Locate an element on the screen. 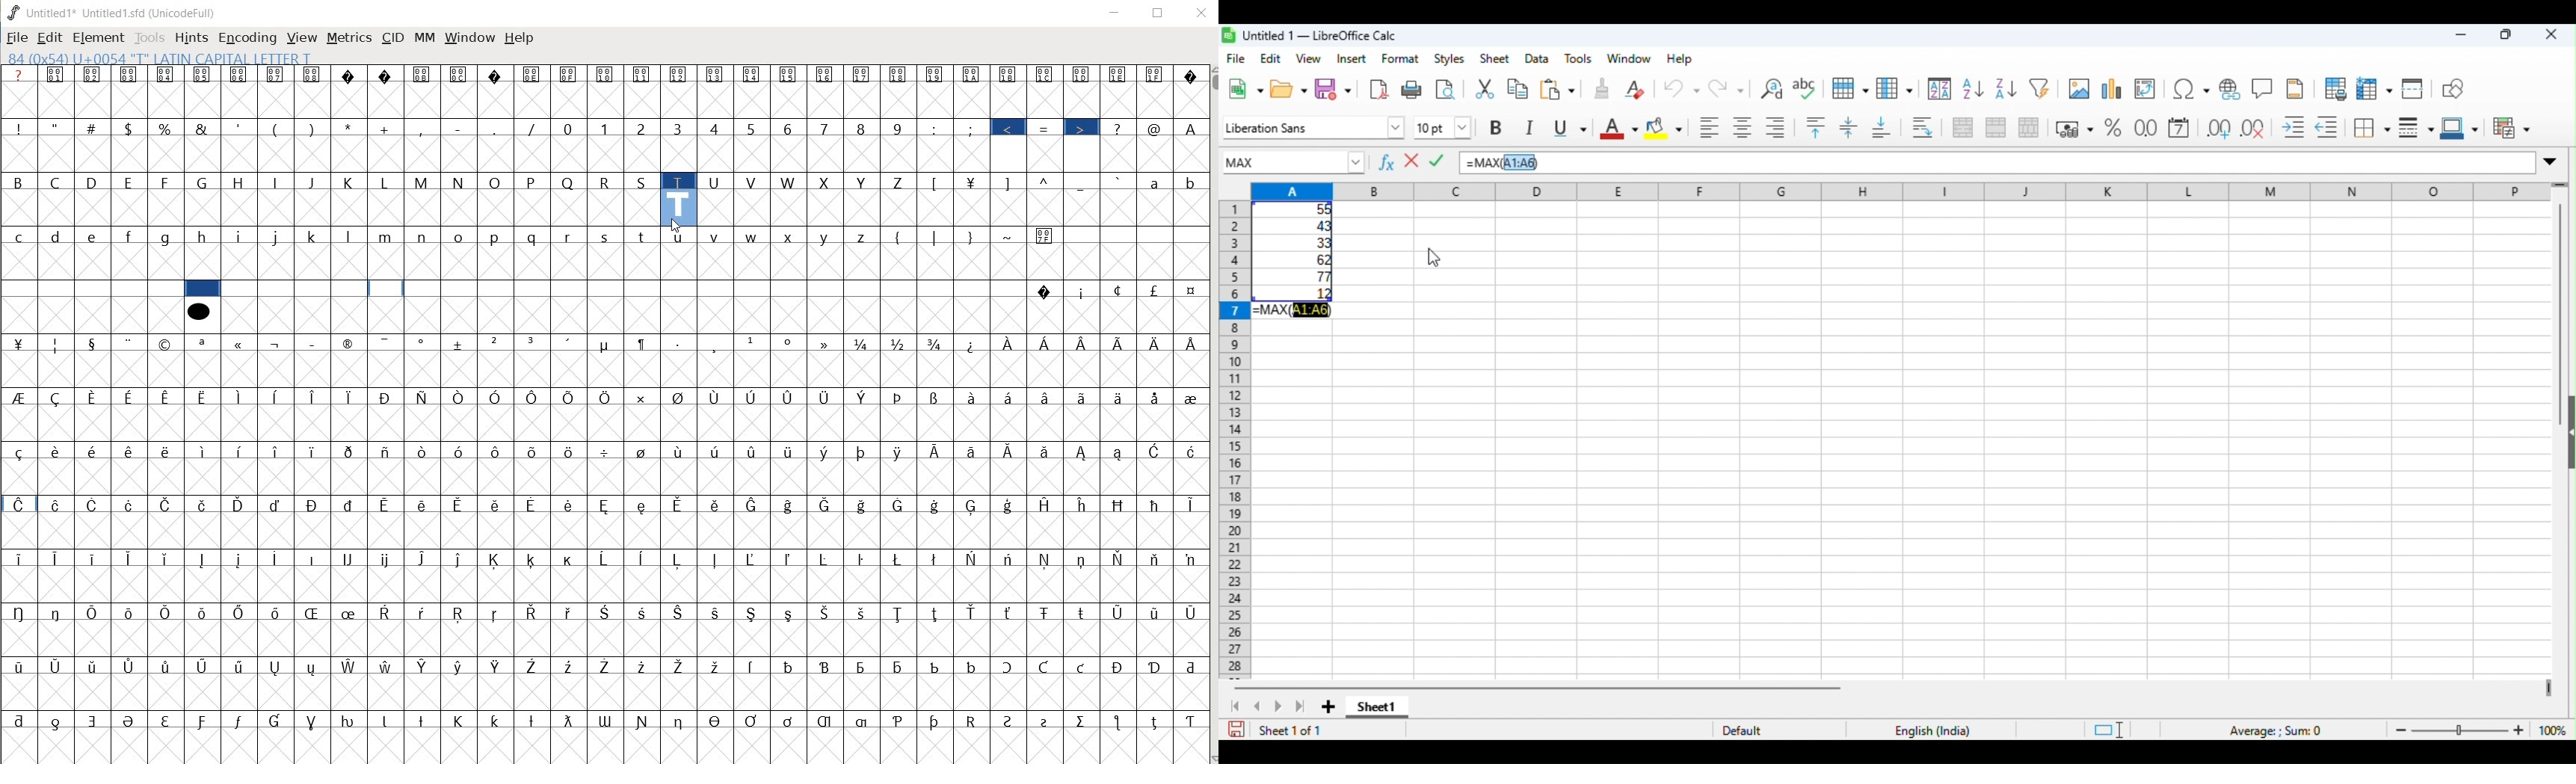 The width and height of the screenshot is (2576, 784). t is located at coordinates (643, 235).